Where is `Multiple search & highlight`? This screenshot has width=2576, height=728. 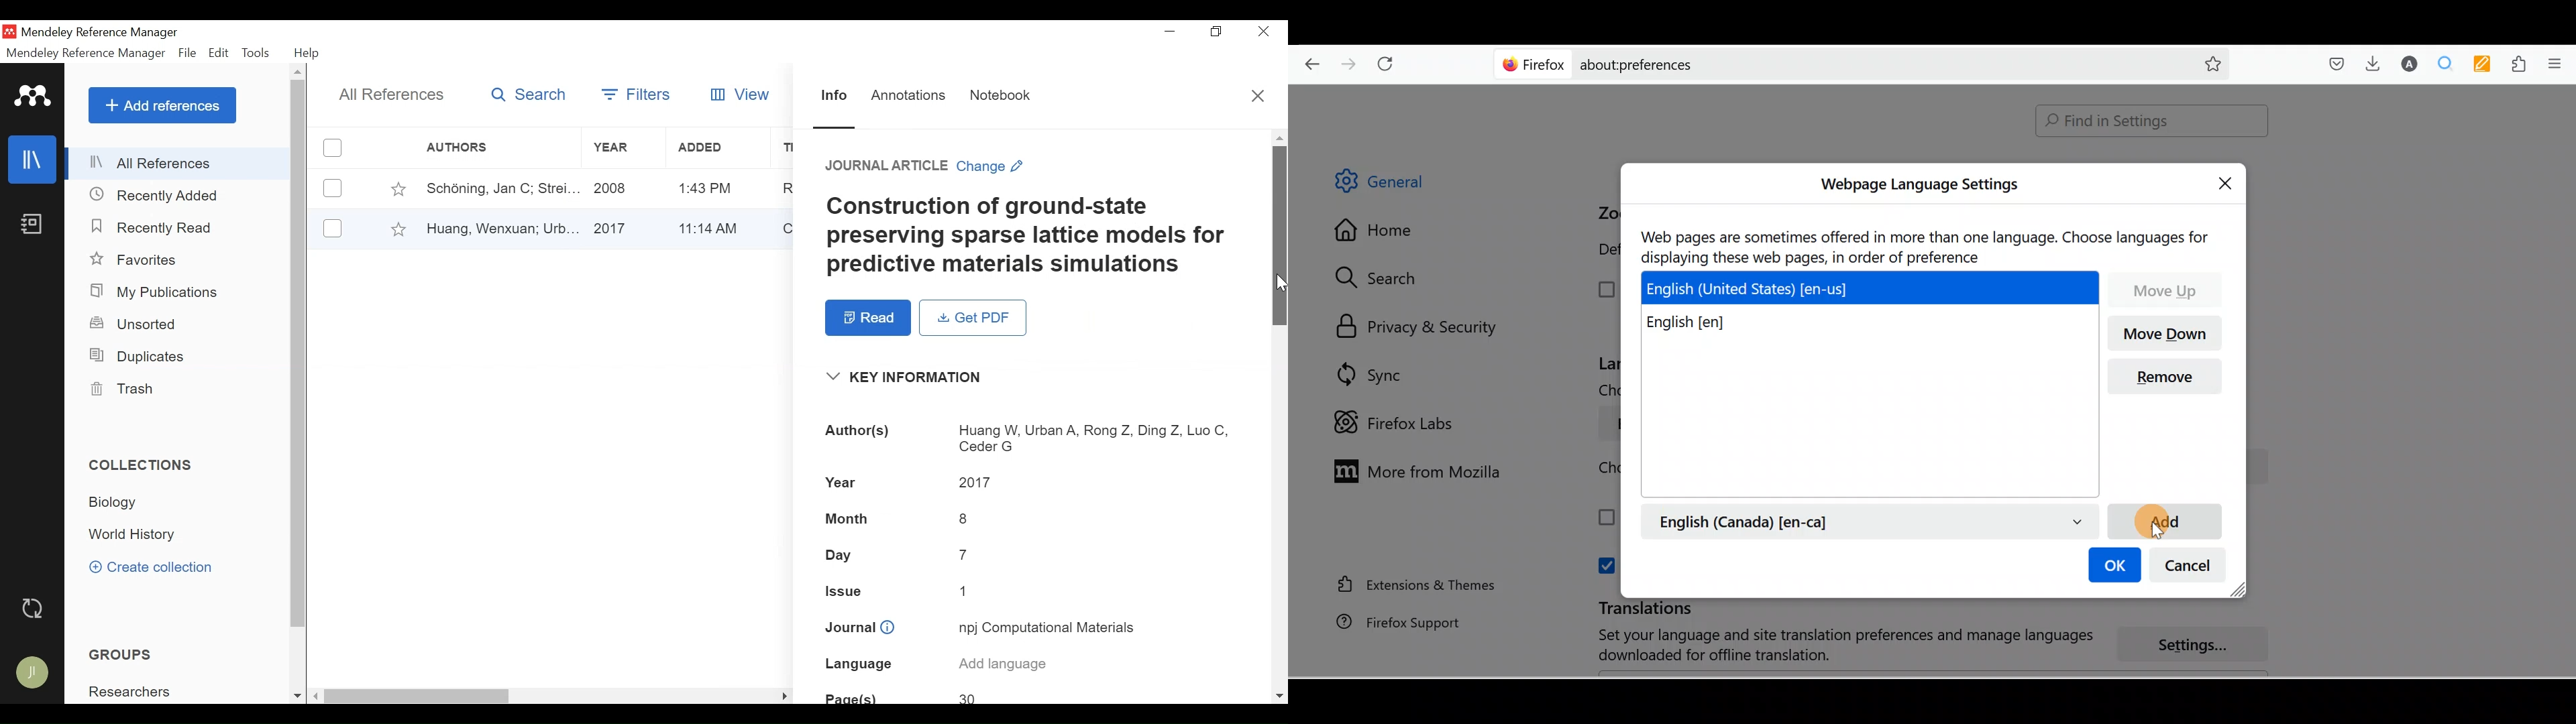
Multiple search & highlight is located at coordinates (2446, 63).